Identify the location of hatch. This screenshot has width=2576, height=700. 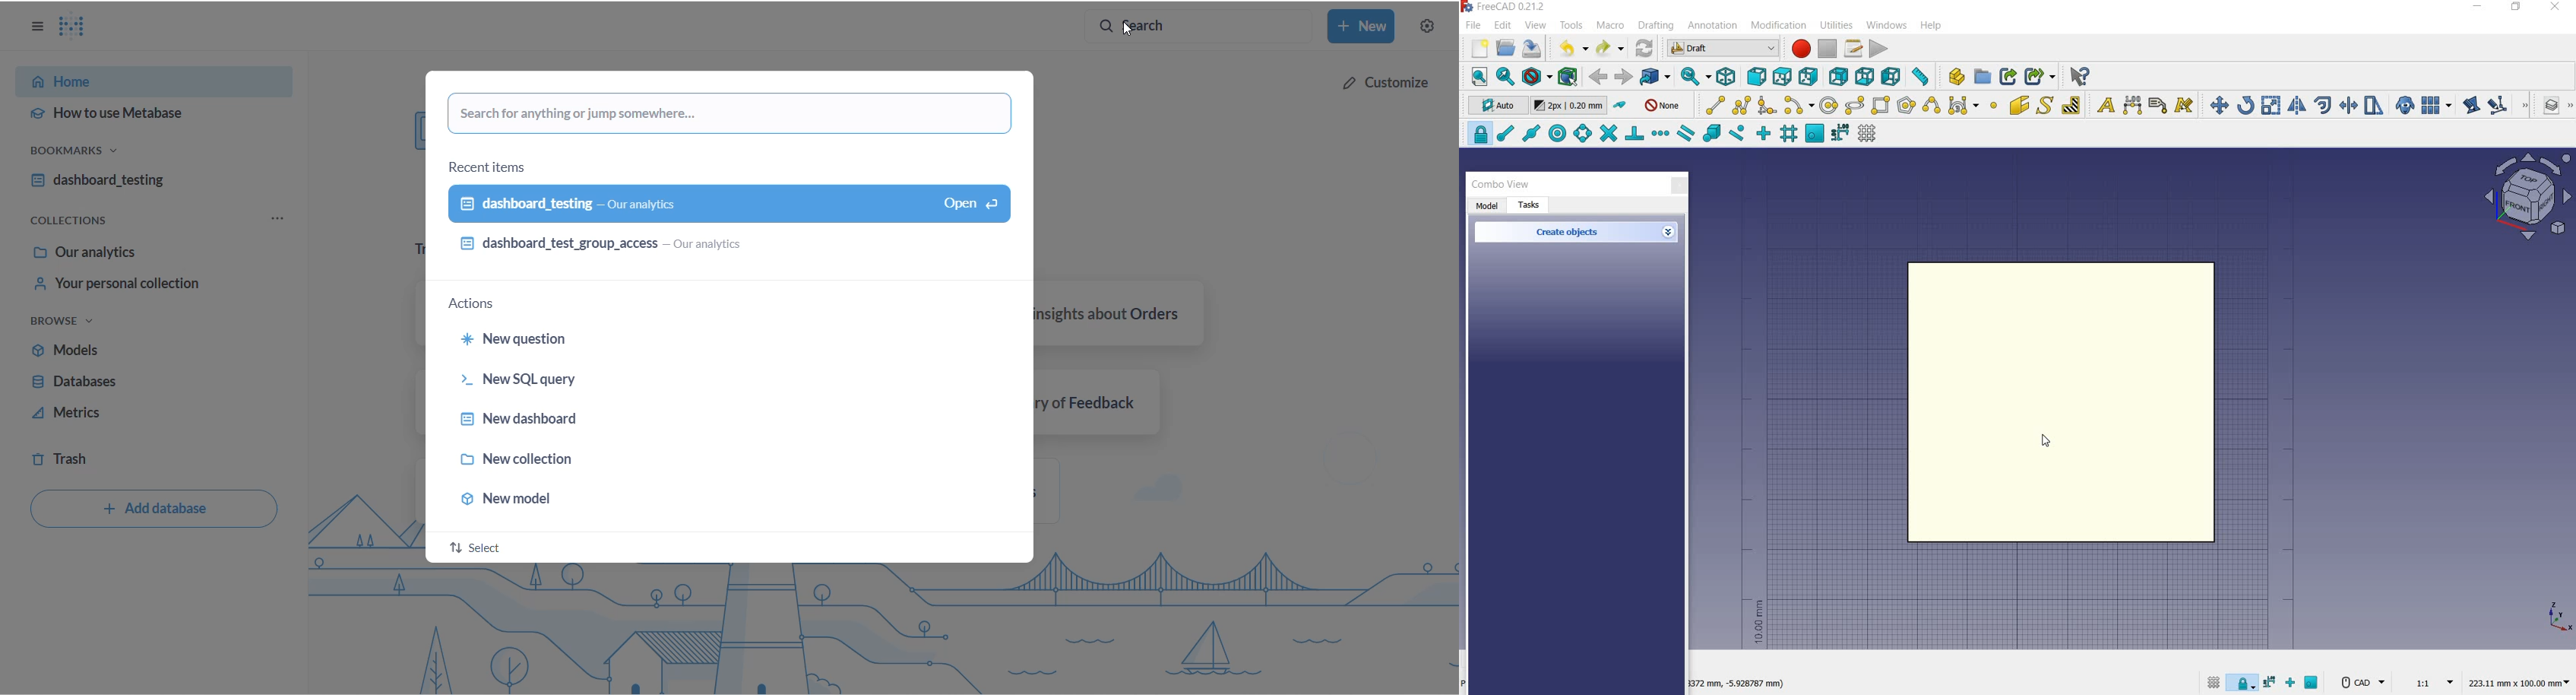
(2072, 105).